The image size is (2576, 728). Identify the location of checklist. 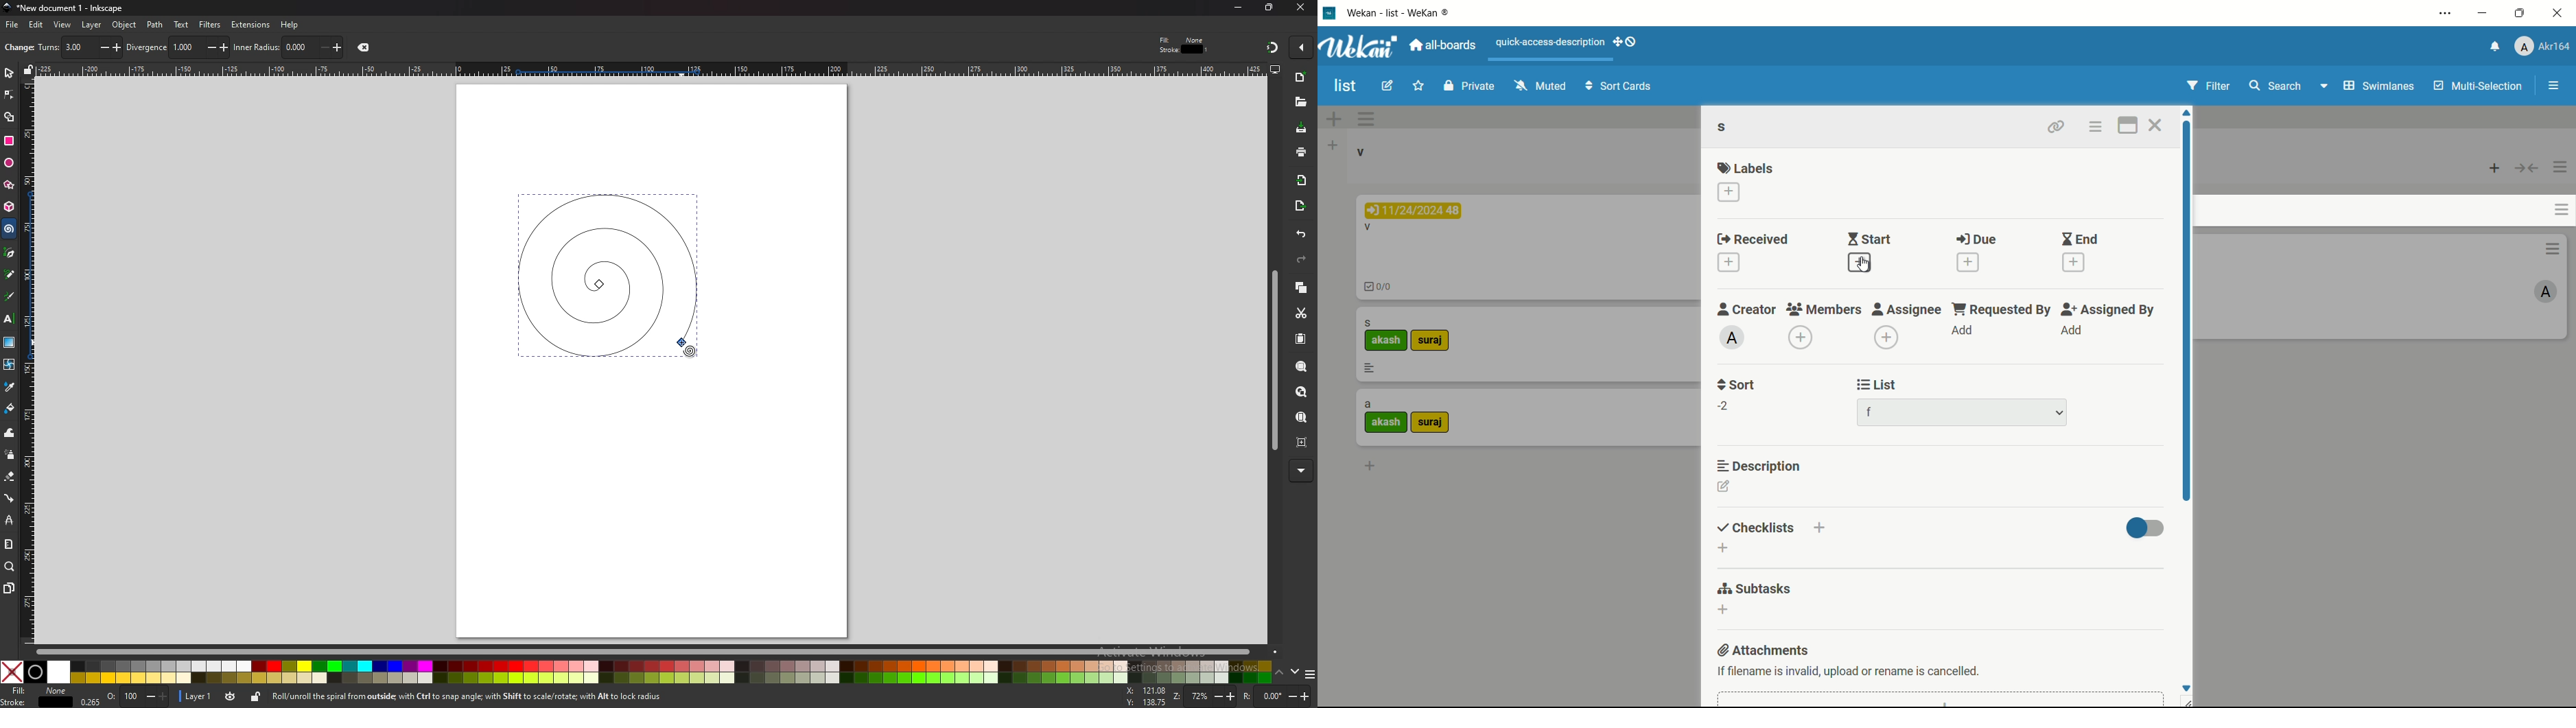
(1381, 288).